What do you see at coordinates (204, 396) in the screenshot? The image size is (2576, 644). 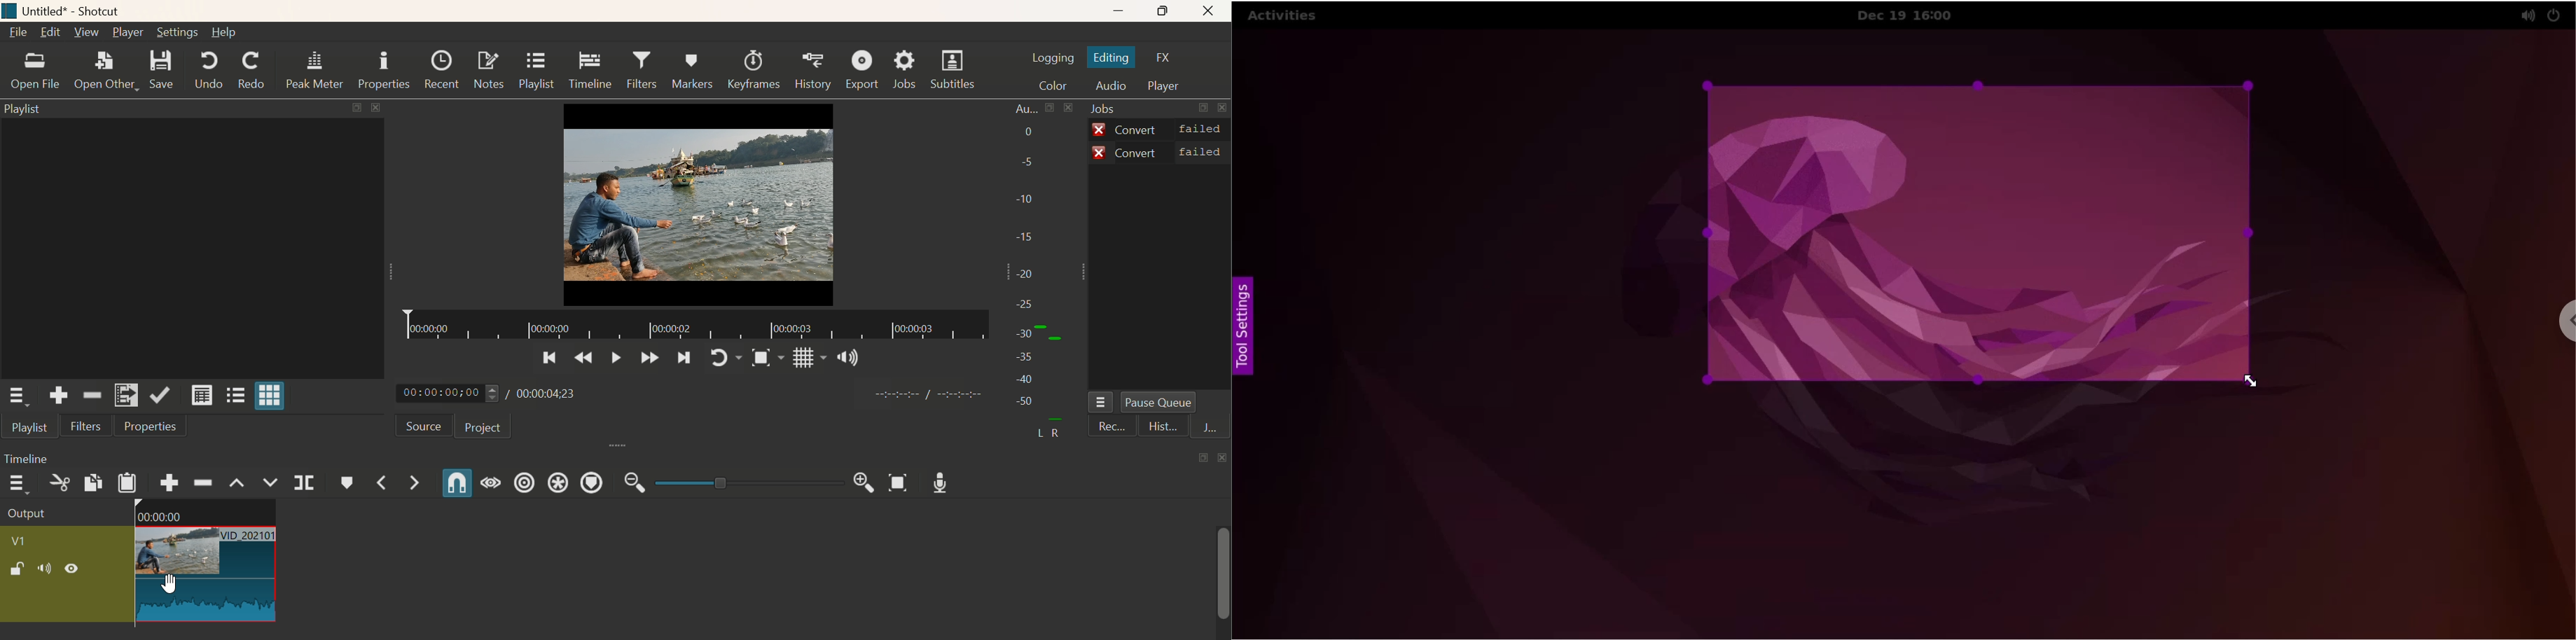 I see `View as details` at bounding box center [204, 396].